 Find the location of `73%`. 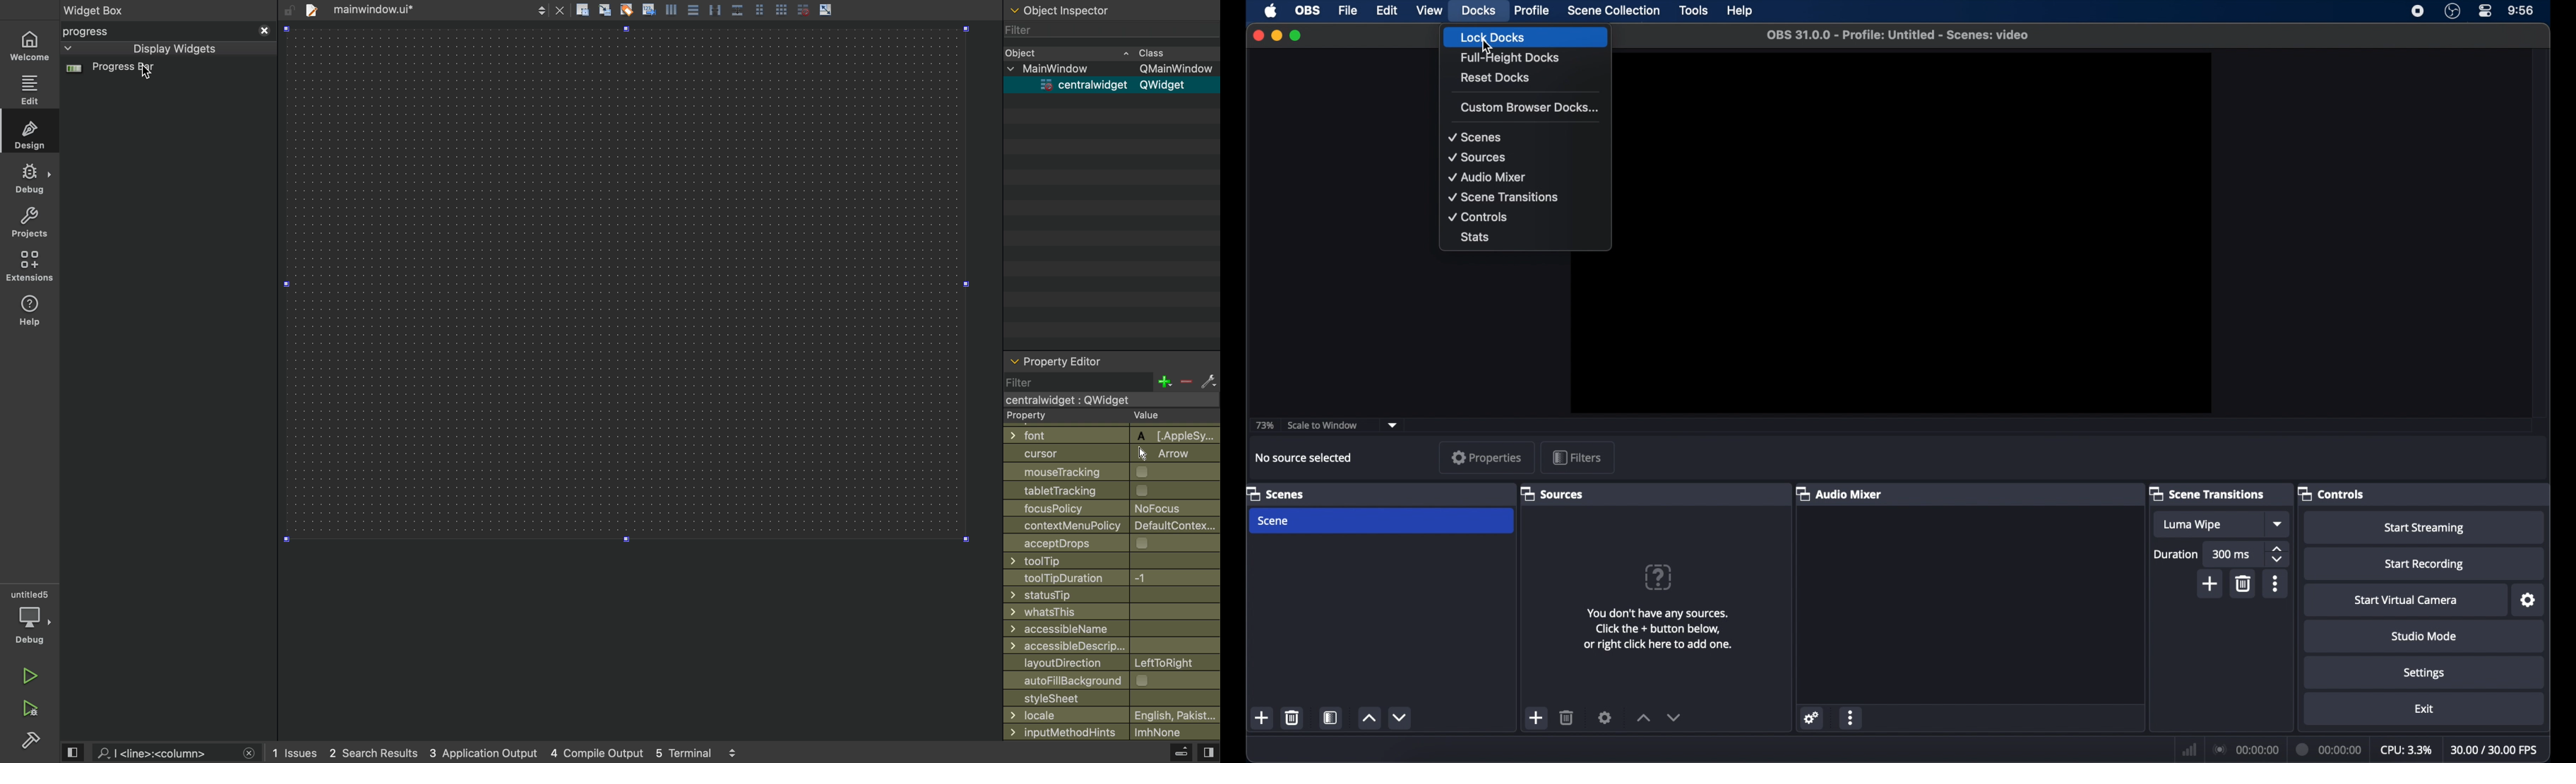

73% is located at coordinates (1264, 425).